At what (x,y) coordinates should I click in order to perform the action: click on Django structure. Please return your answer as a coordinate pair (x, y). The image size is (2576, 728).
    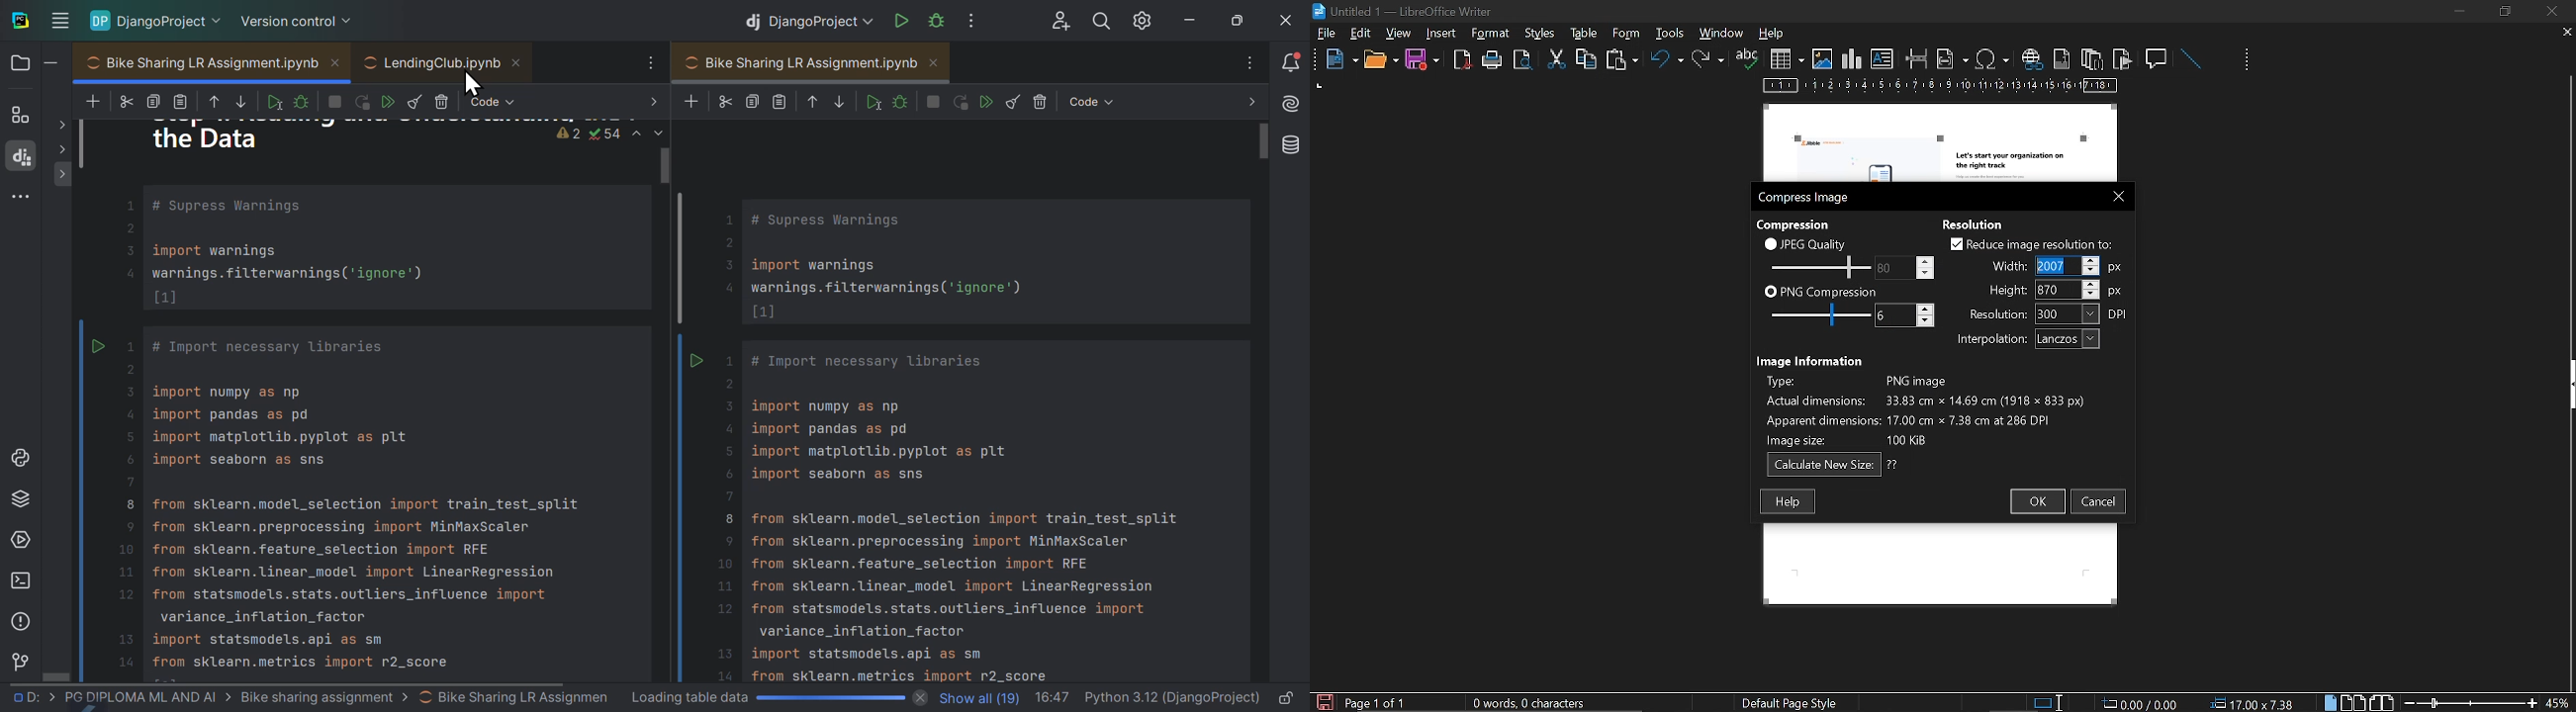
    Looking at the image, I should click on (22, 157).